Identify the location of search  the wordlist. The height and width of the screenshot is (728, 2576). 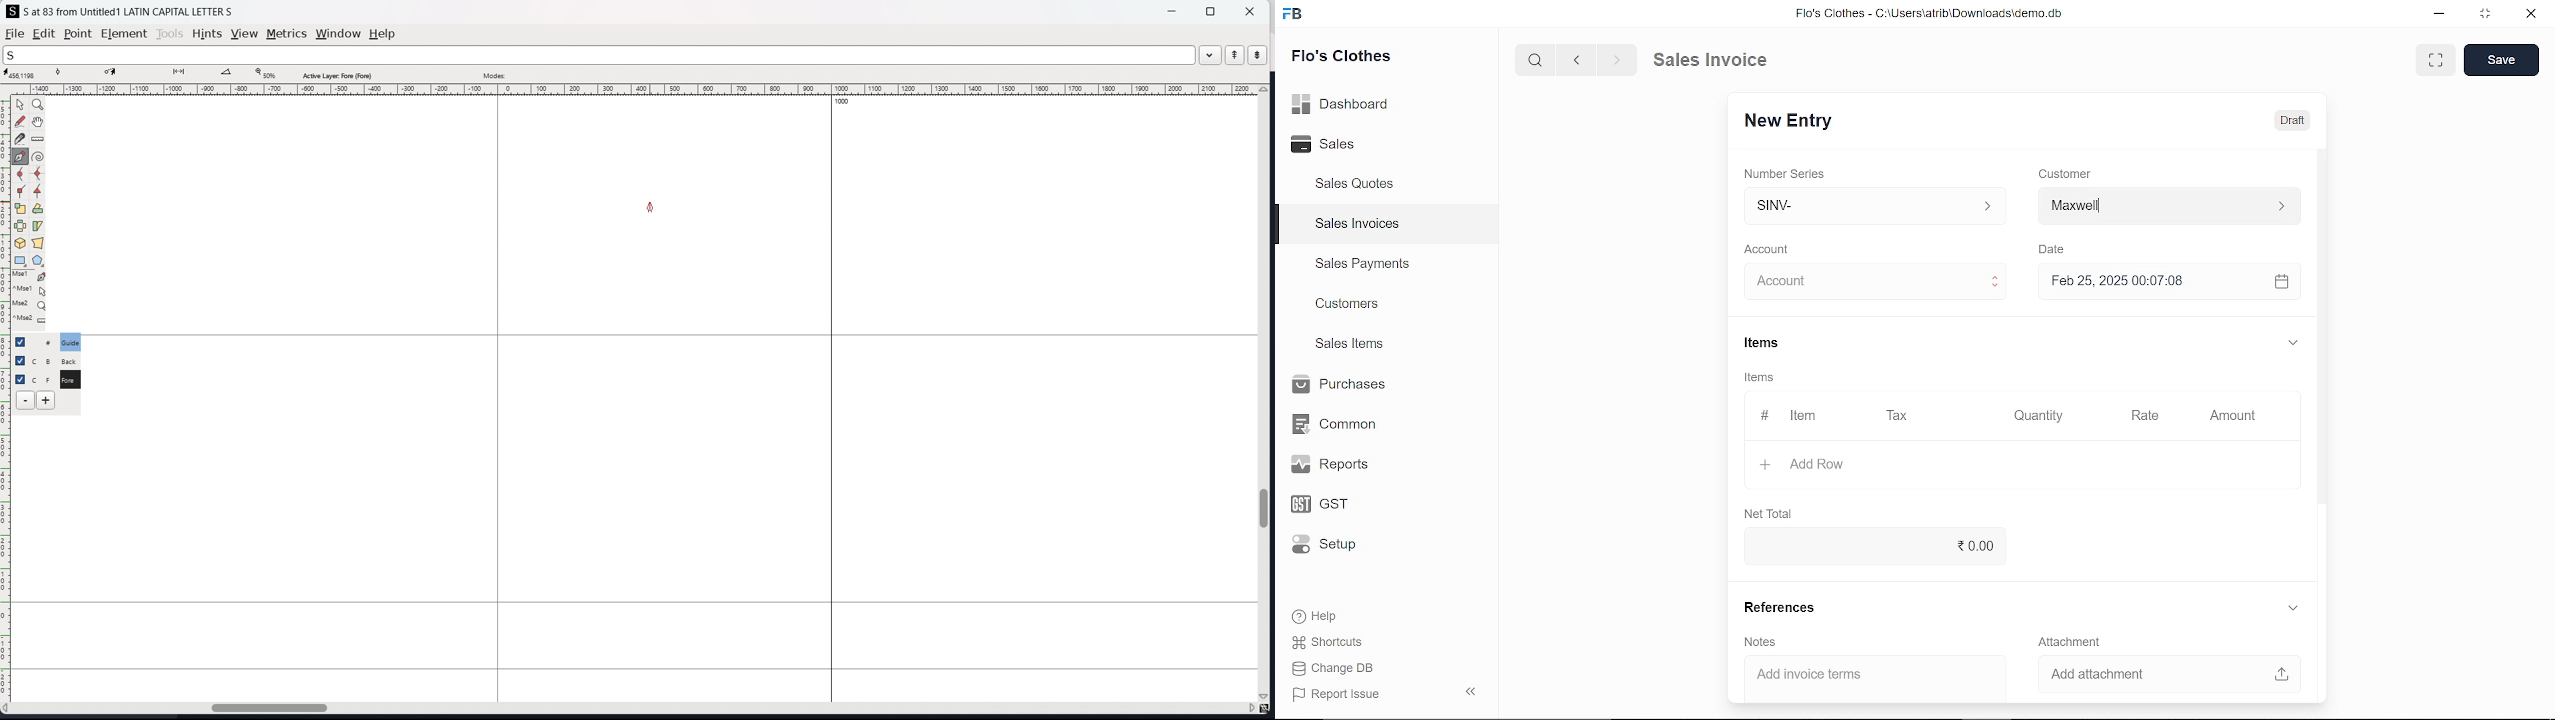
(599, 55).